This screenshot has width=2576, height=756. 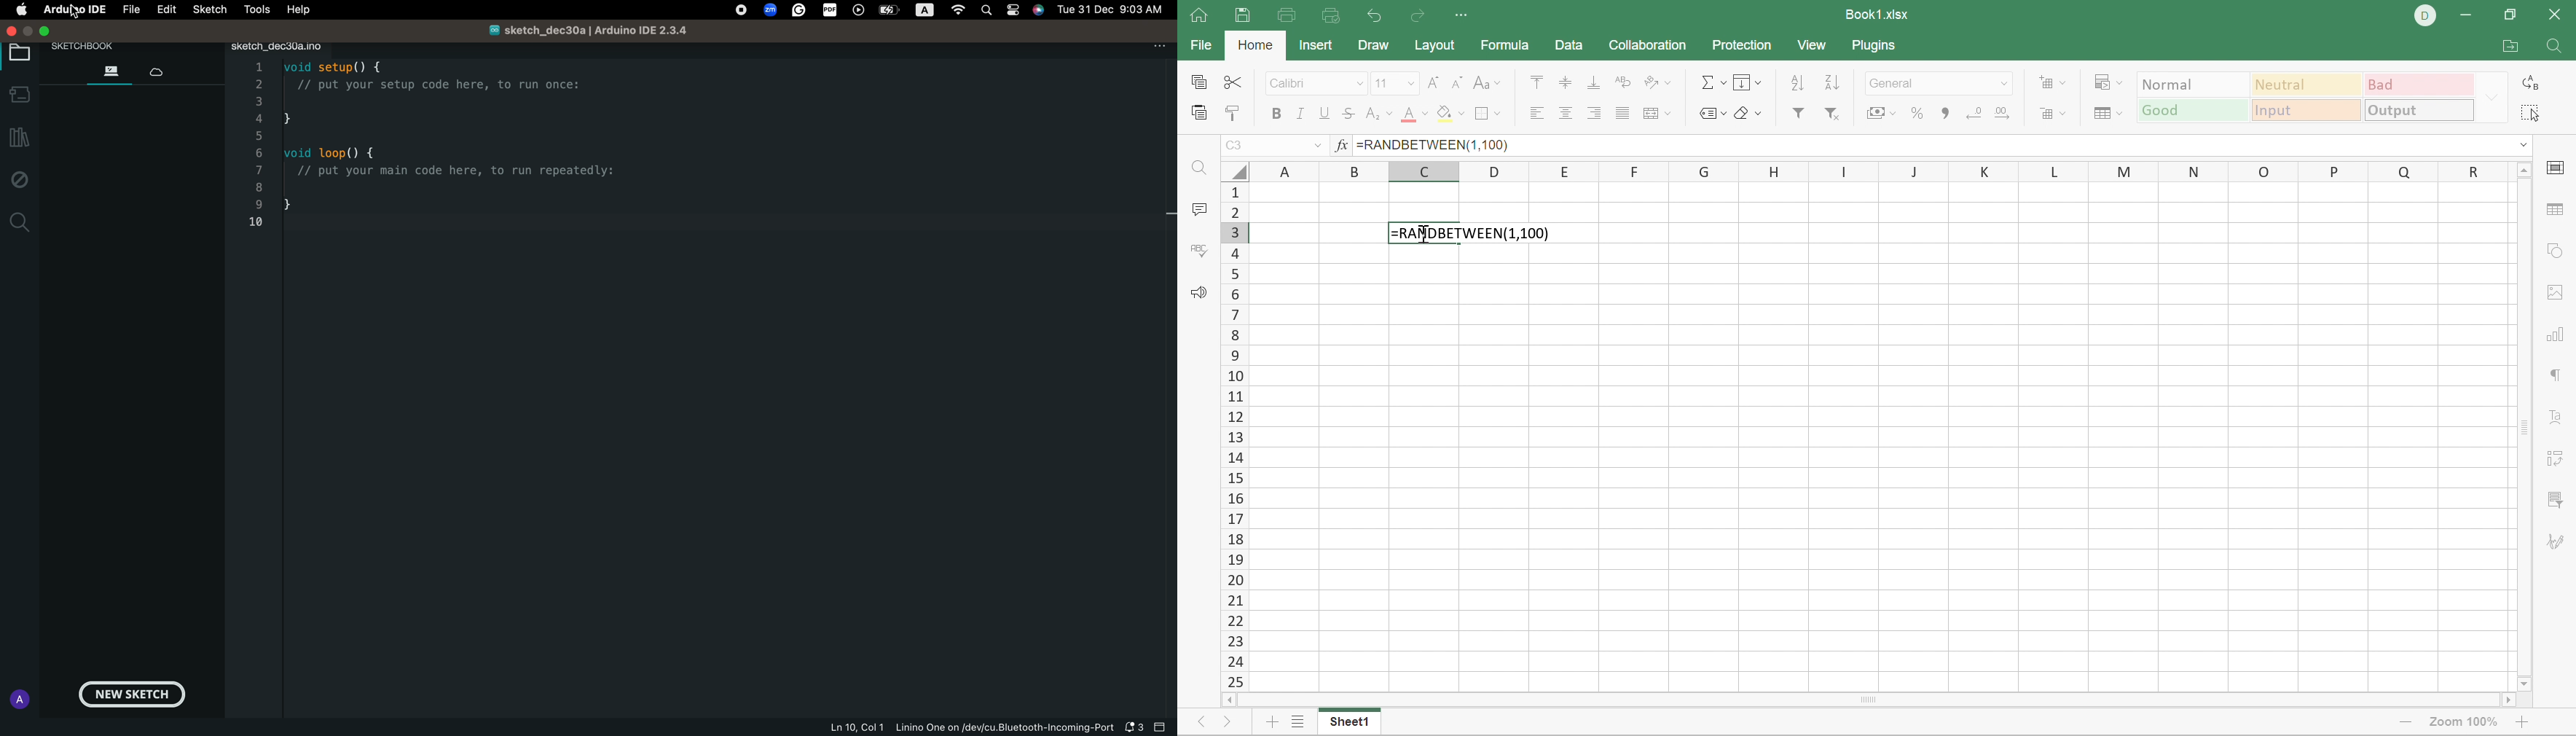 What do you see at coordinates (134, 696) in the screenshot?
I see `new sketch` at bounding box center [134, 696].